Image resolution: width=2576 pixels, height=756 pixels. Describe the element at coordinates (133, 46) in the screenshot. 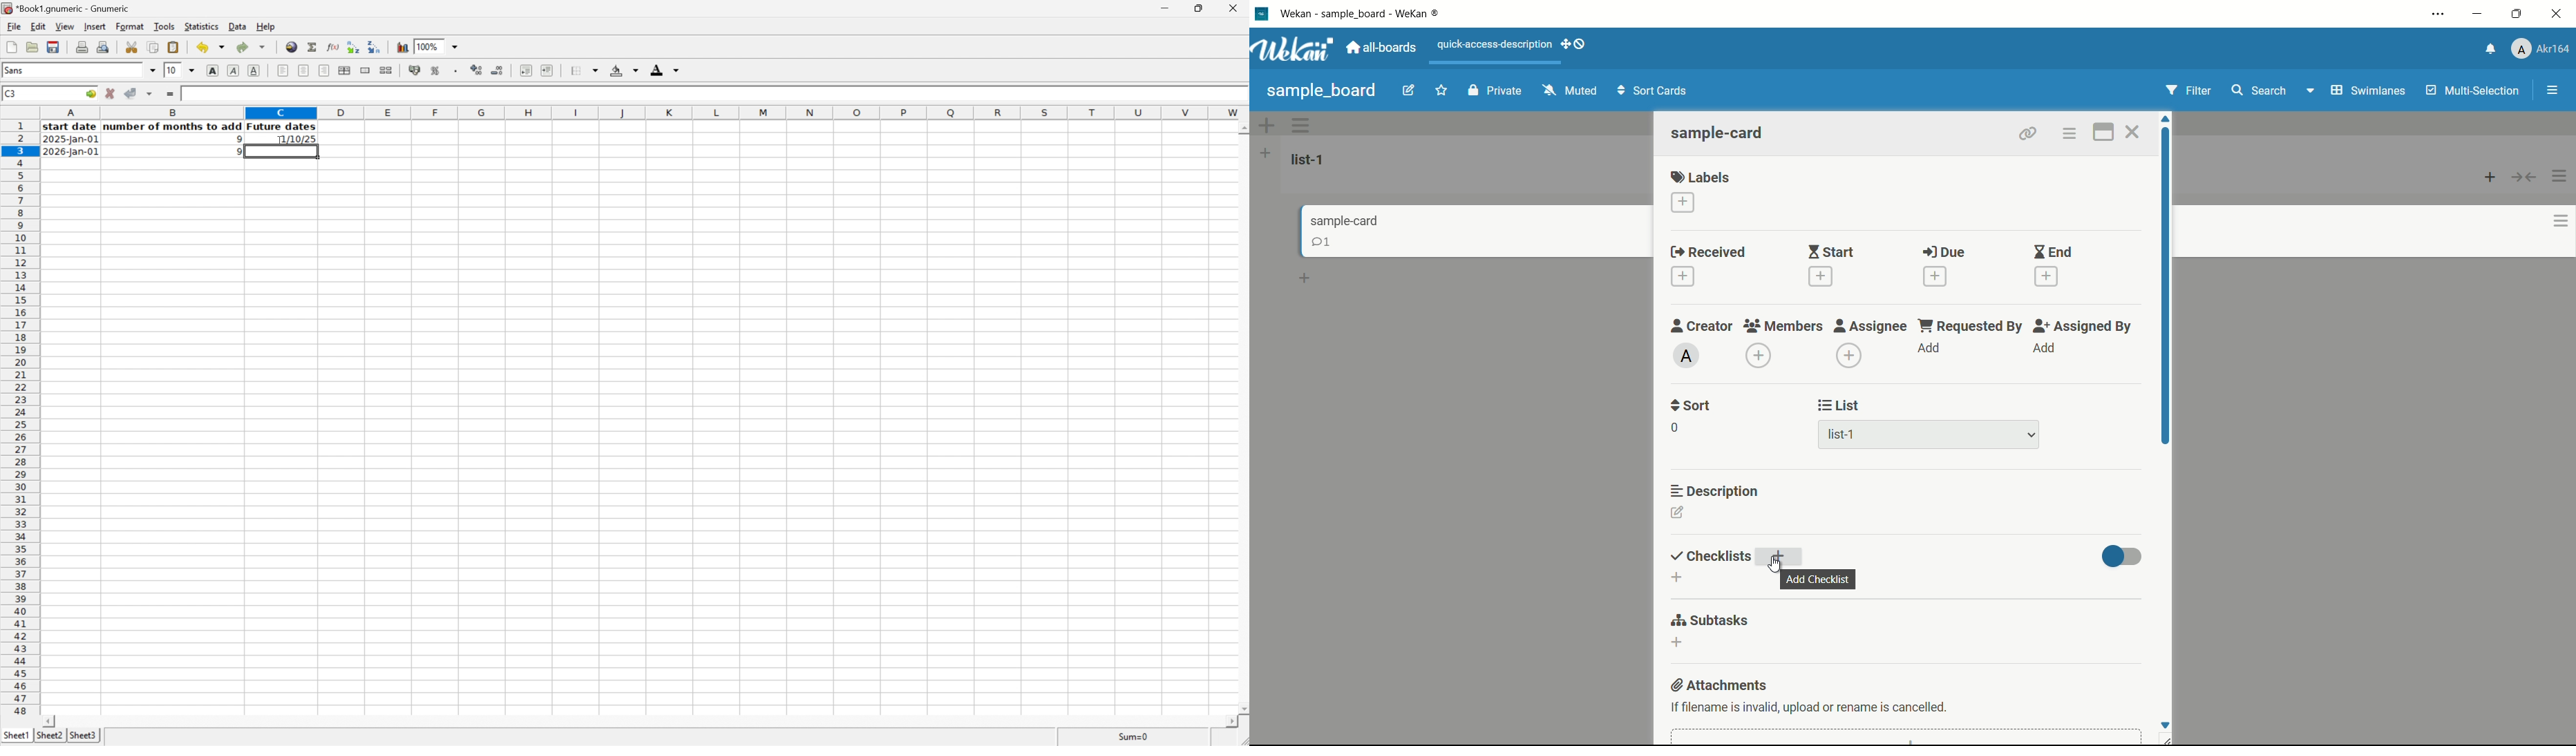

I see `Cut selection` at that location.